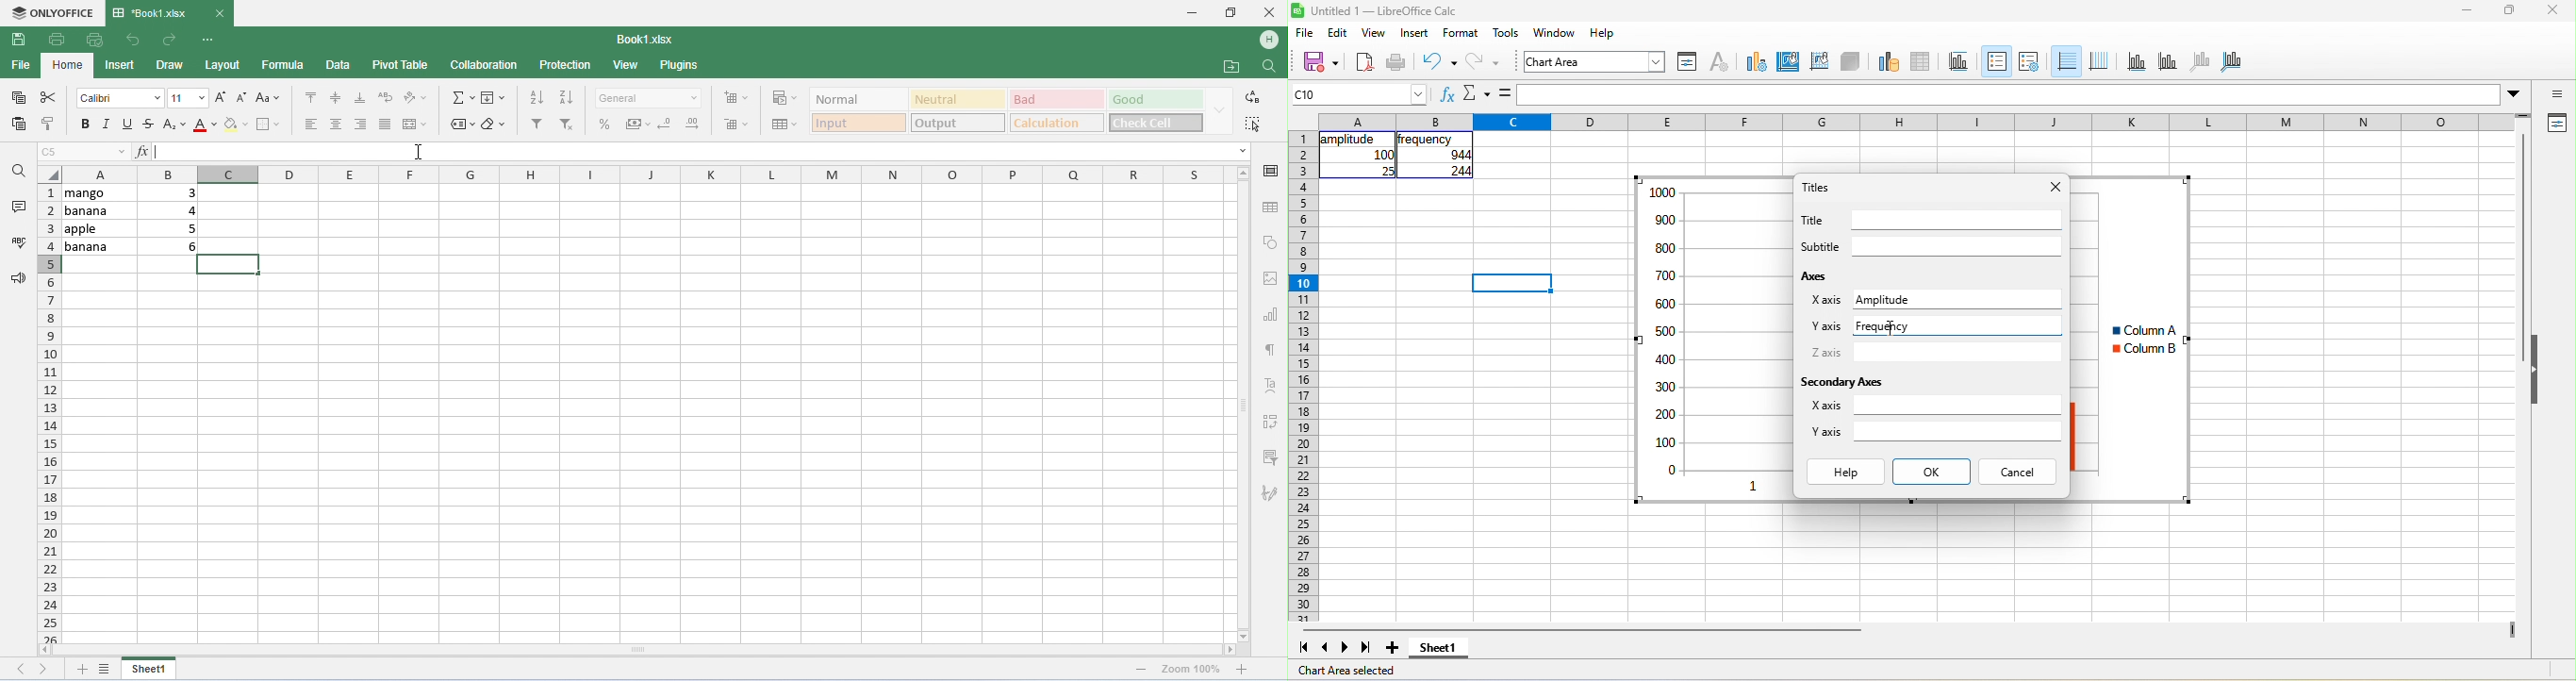 The height and width of the screenshot is (700, 2576). I want to click on fill, so click(494, 99).